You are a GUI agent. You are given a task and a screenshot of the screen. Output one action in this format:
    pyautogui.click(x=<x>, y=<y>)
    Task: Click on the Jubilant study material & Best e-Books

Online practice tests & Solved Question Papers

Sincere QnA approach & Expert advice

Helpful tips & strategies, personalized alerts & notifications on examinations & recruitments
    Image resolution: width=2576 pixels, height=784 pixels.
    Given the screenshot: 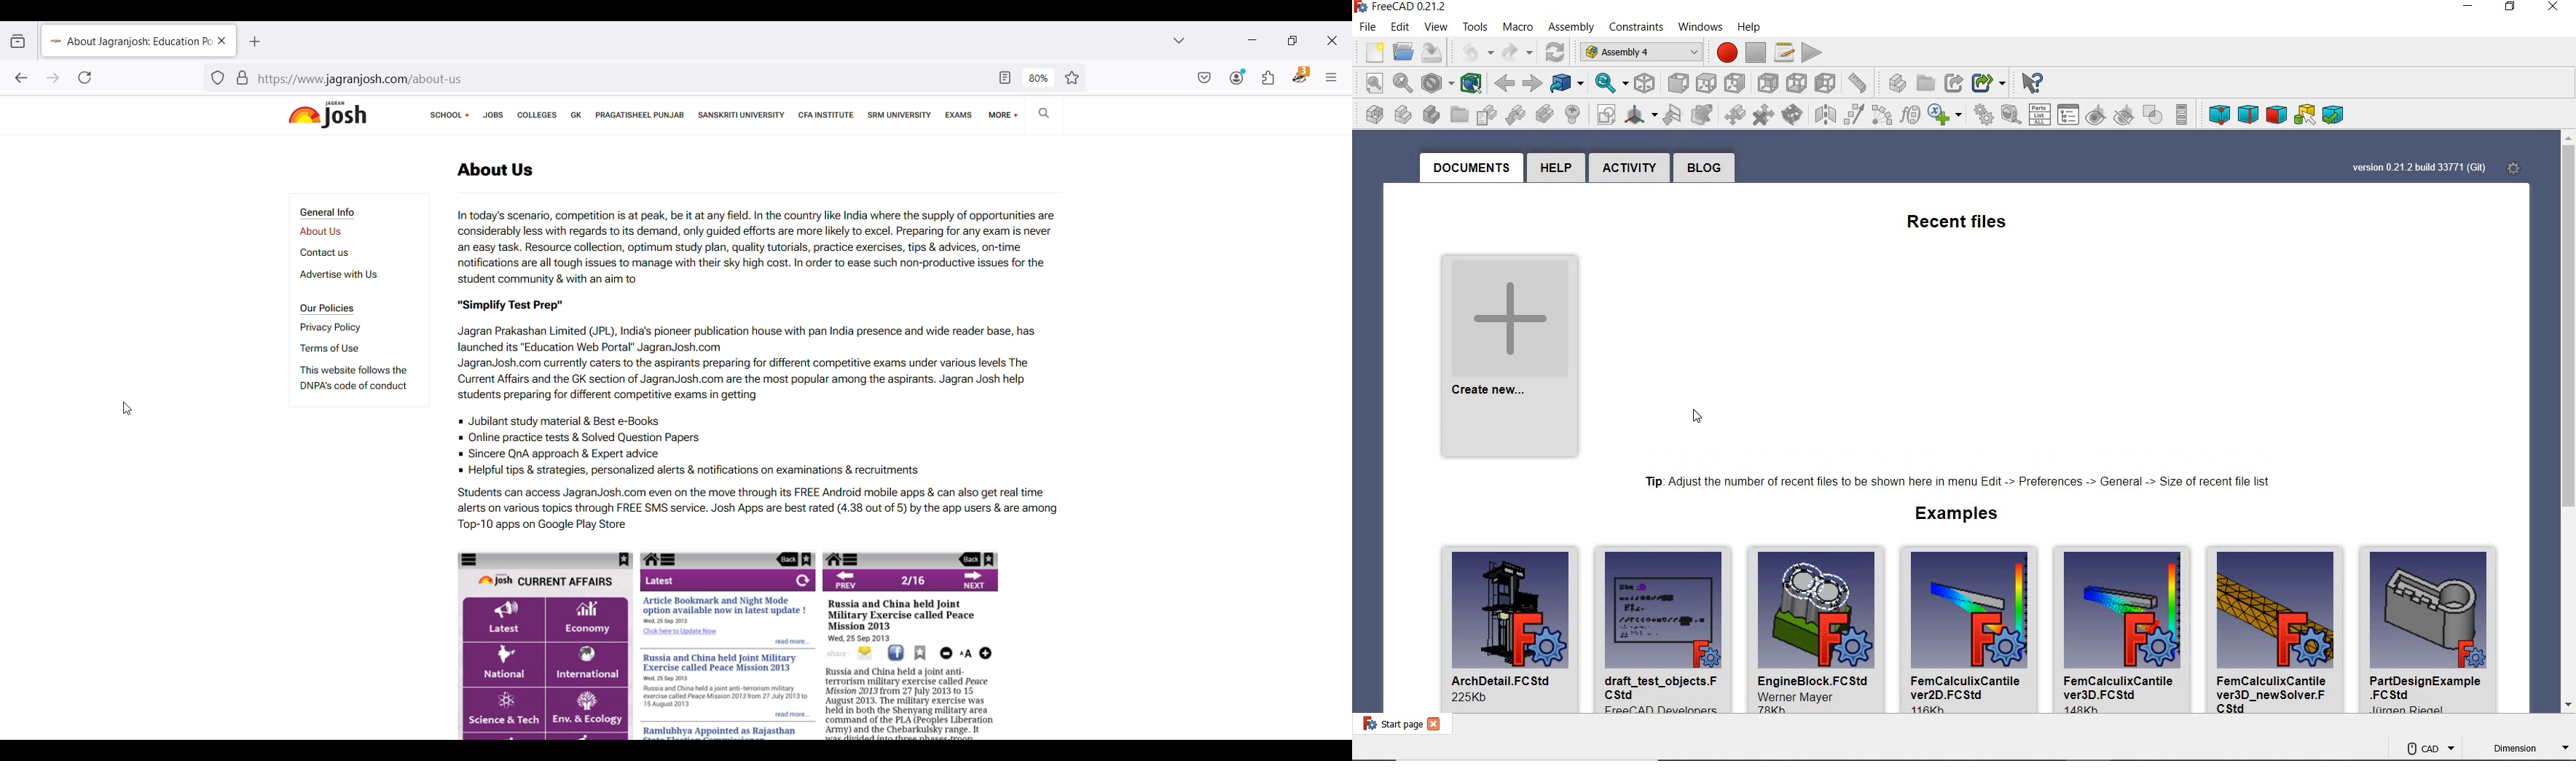 What is the action you would take?
    pyautogui.click(x=691, y=444)
    